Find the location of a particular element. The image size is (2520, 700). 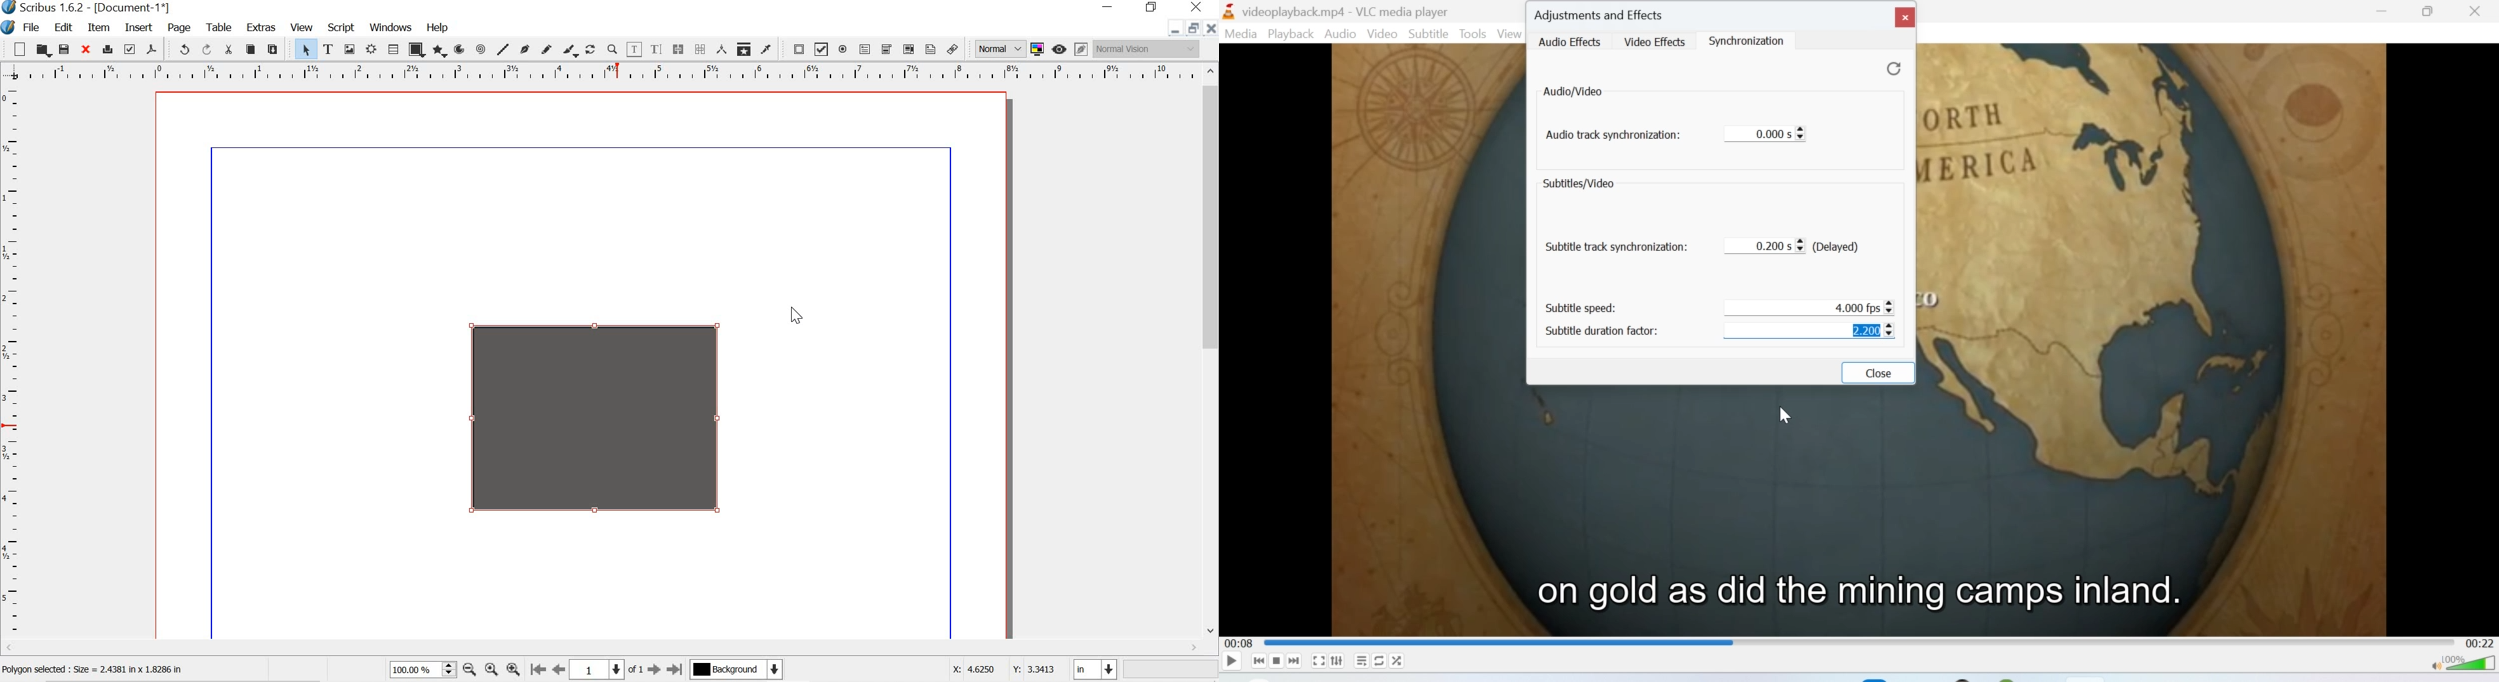

copy item properties is located at coordinates (744, 48).